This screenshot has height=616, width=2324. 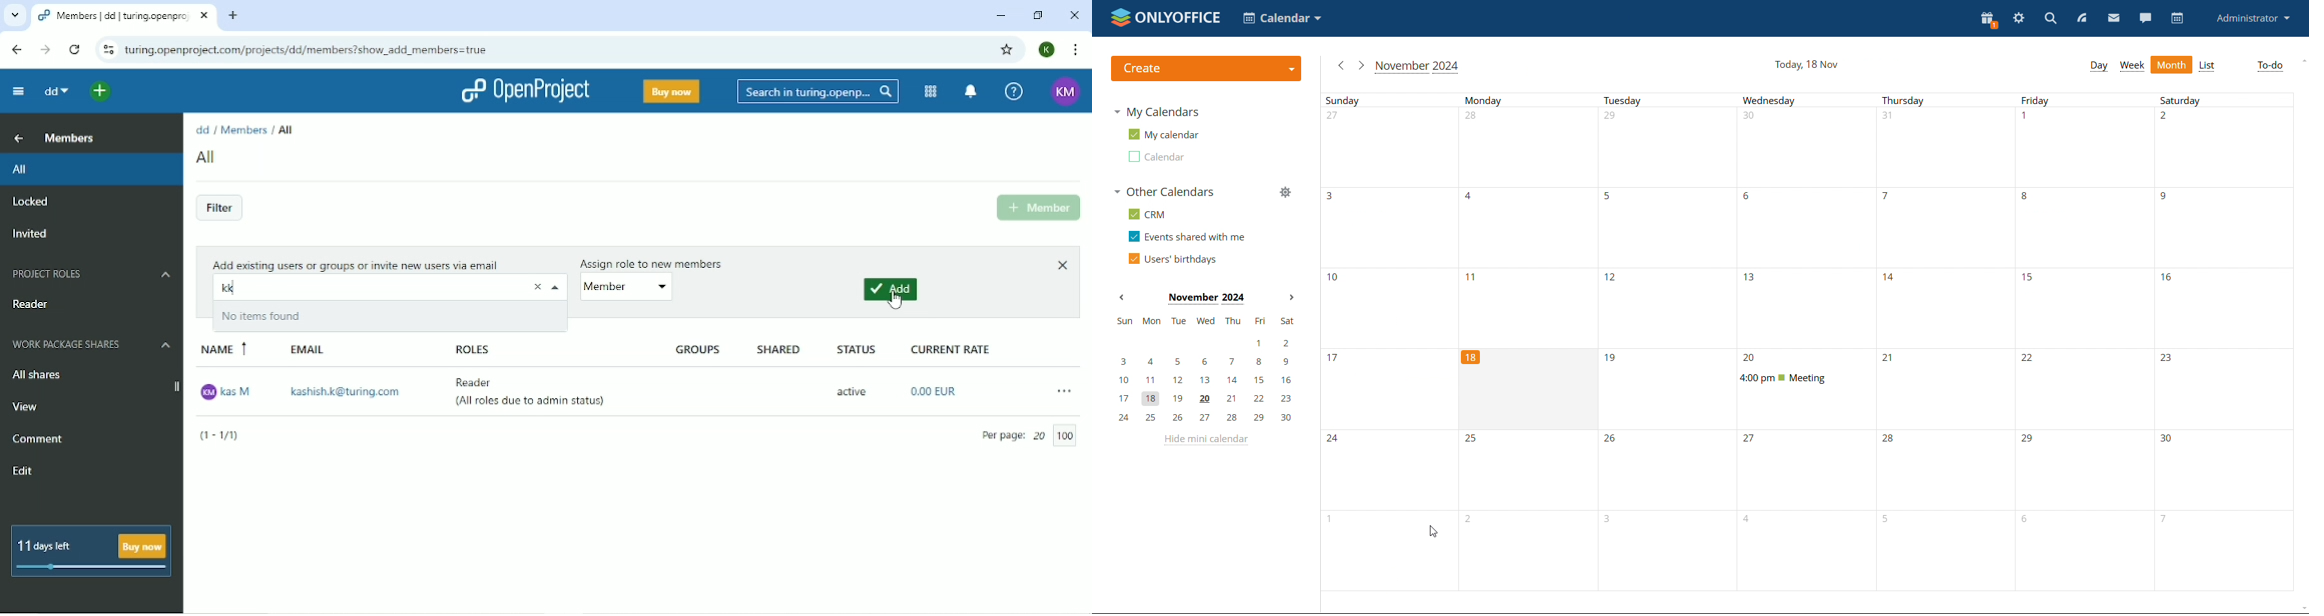 I want to click on Add Member, so click(x=1037, y=208).